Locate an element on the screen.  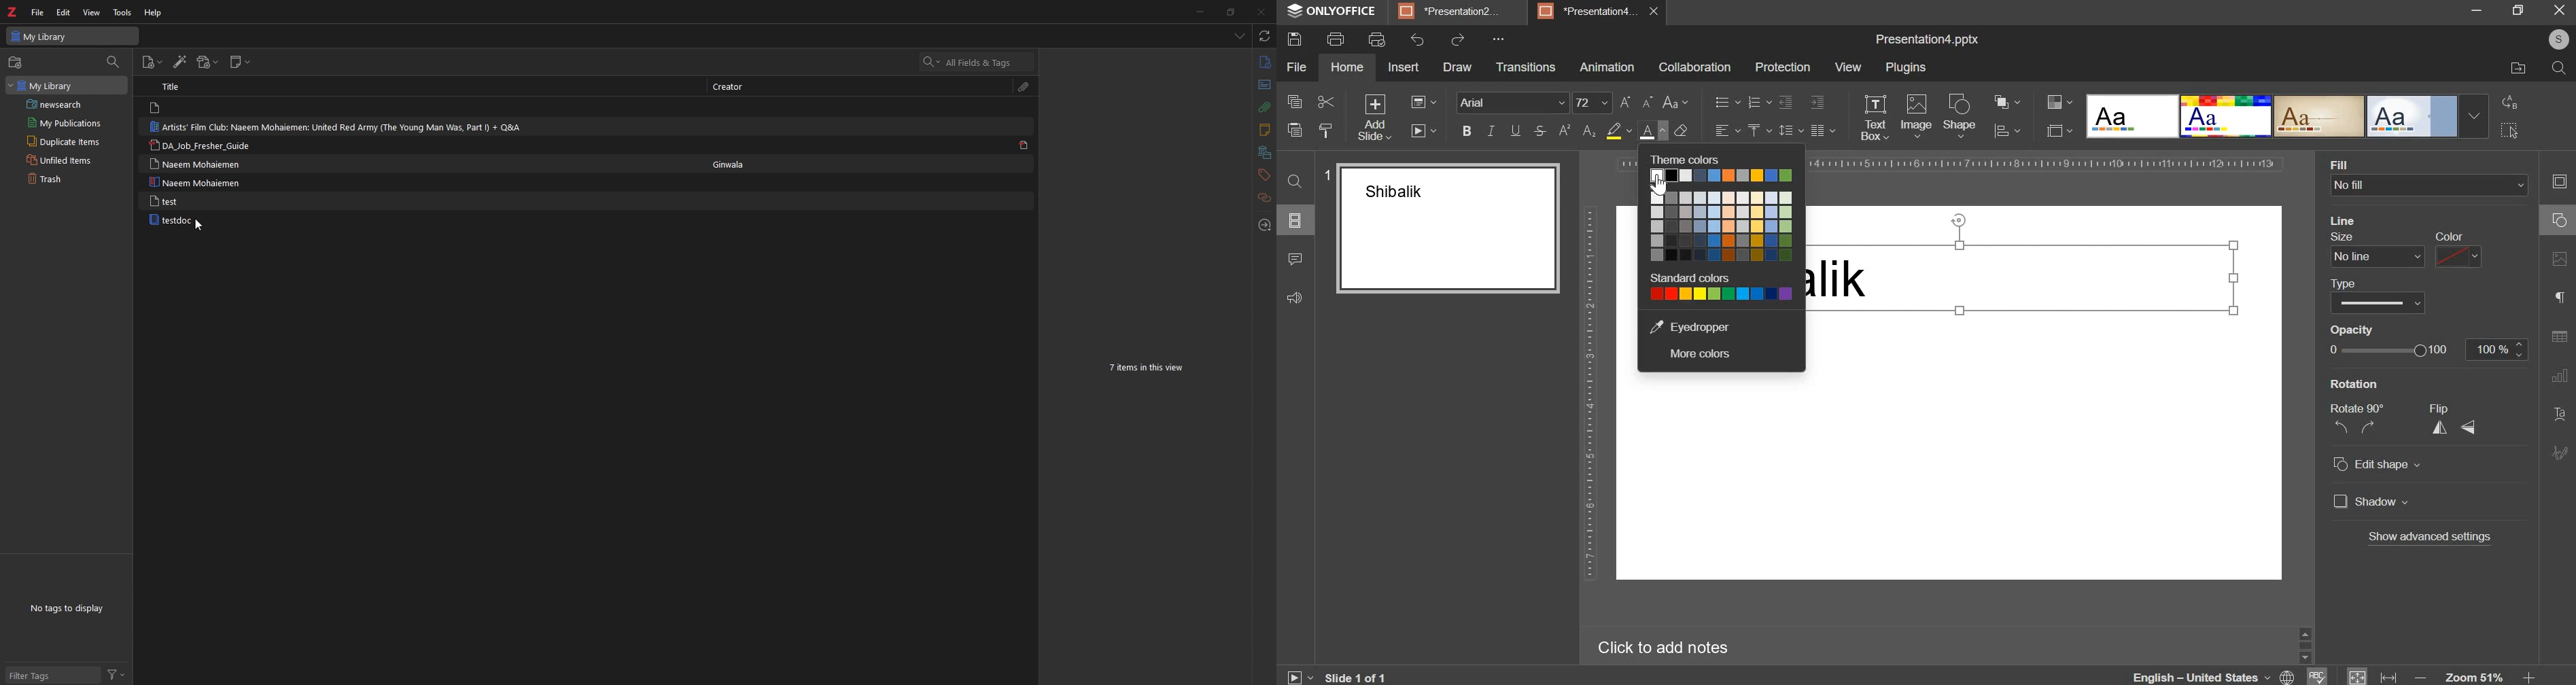
locate is located at coordinates (1266, 226).